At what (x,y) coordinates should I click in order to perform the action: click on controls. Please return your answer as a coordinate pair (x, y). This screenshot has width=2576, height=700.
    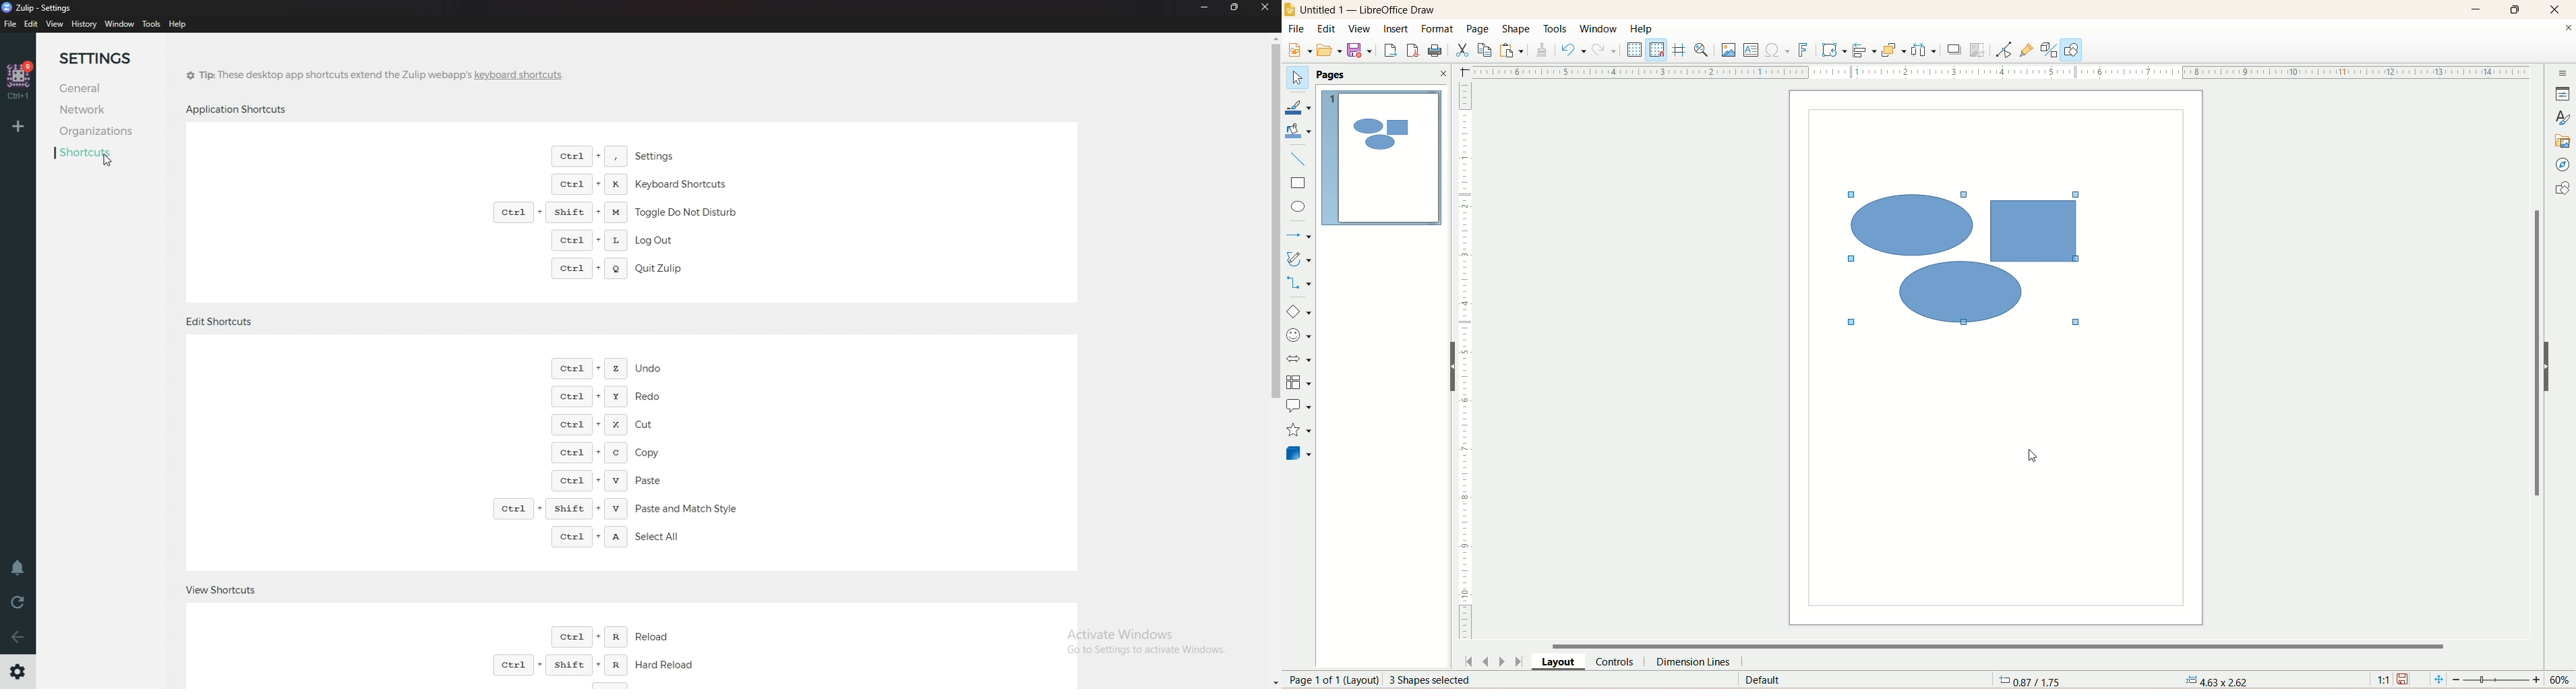
    Looking at the image, I should click on (1615, 661).